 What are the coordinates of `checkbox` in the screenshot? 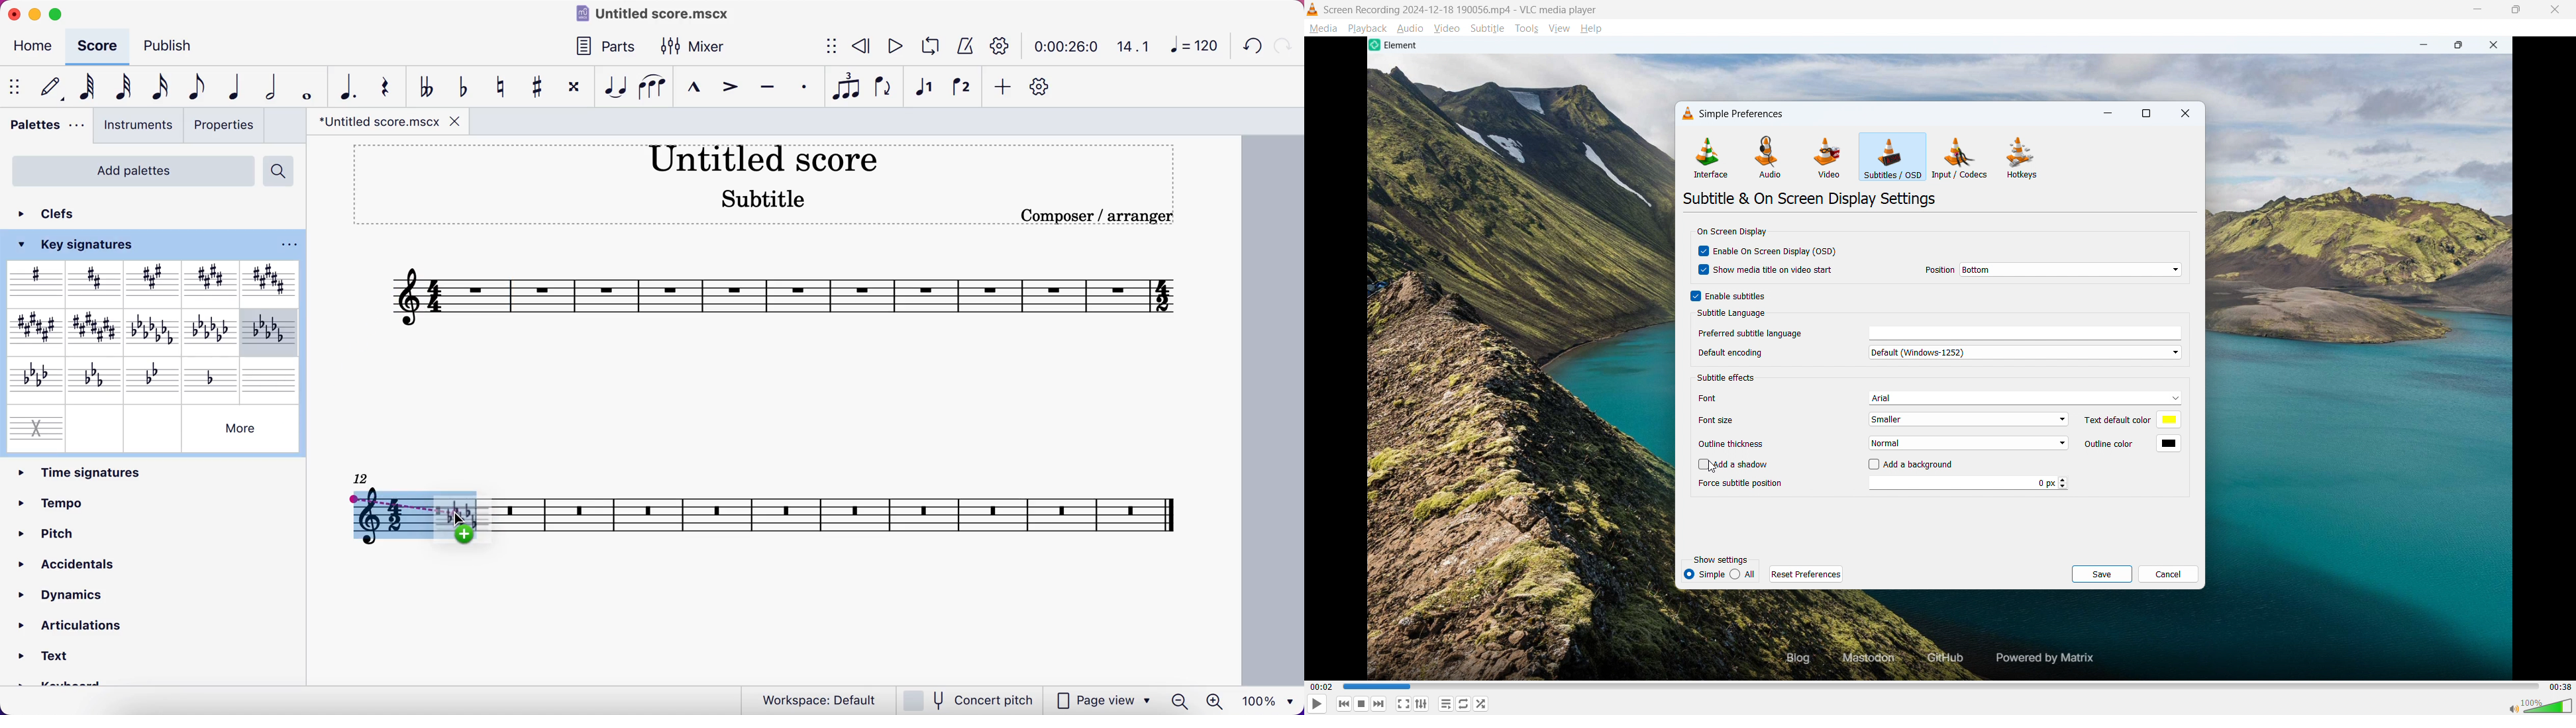 It's located at (1693, 295).